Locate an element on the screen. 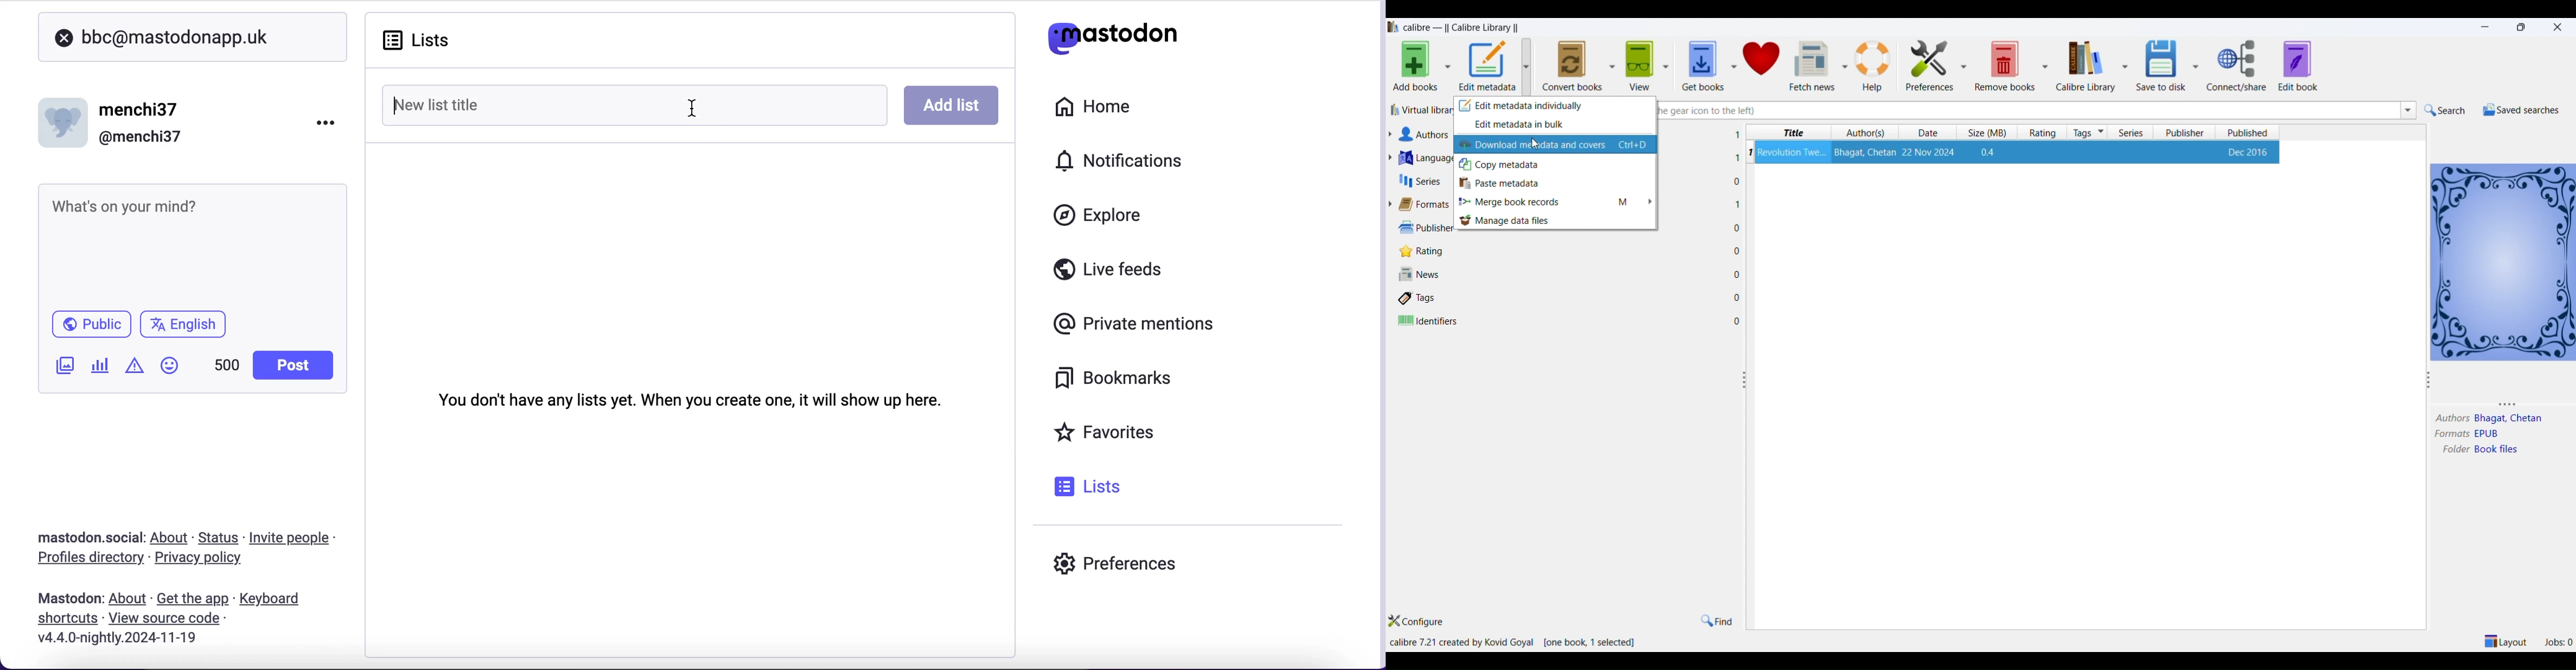 This screenshot has width=2576, height=672. new list title is located at coordinates (523, 104).